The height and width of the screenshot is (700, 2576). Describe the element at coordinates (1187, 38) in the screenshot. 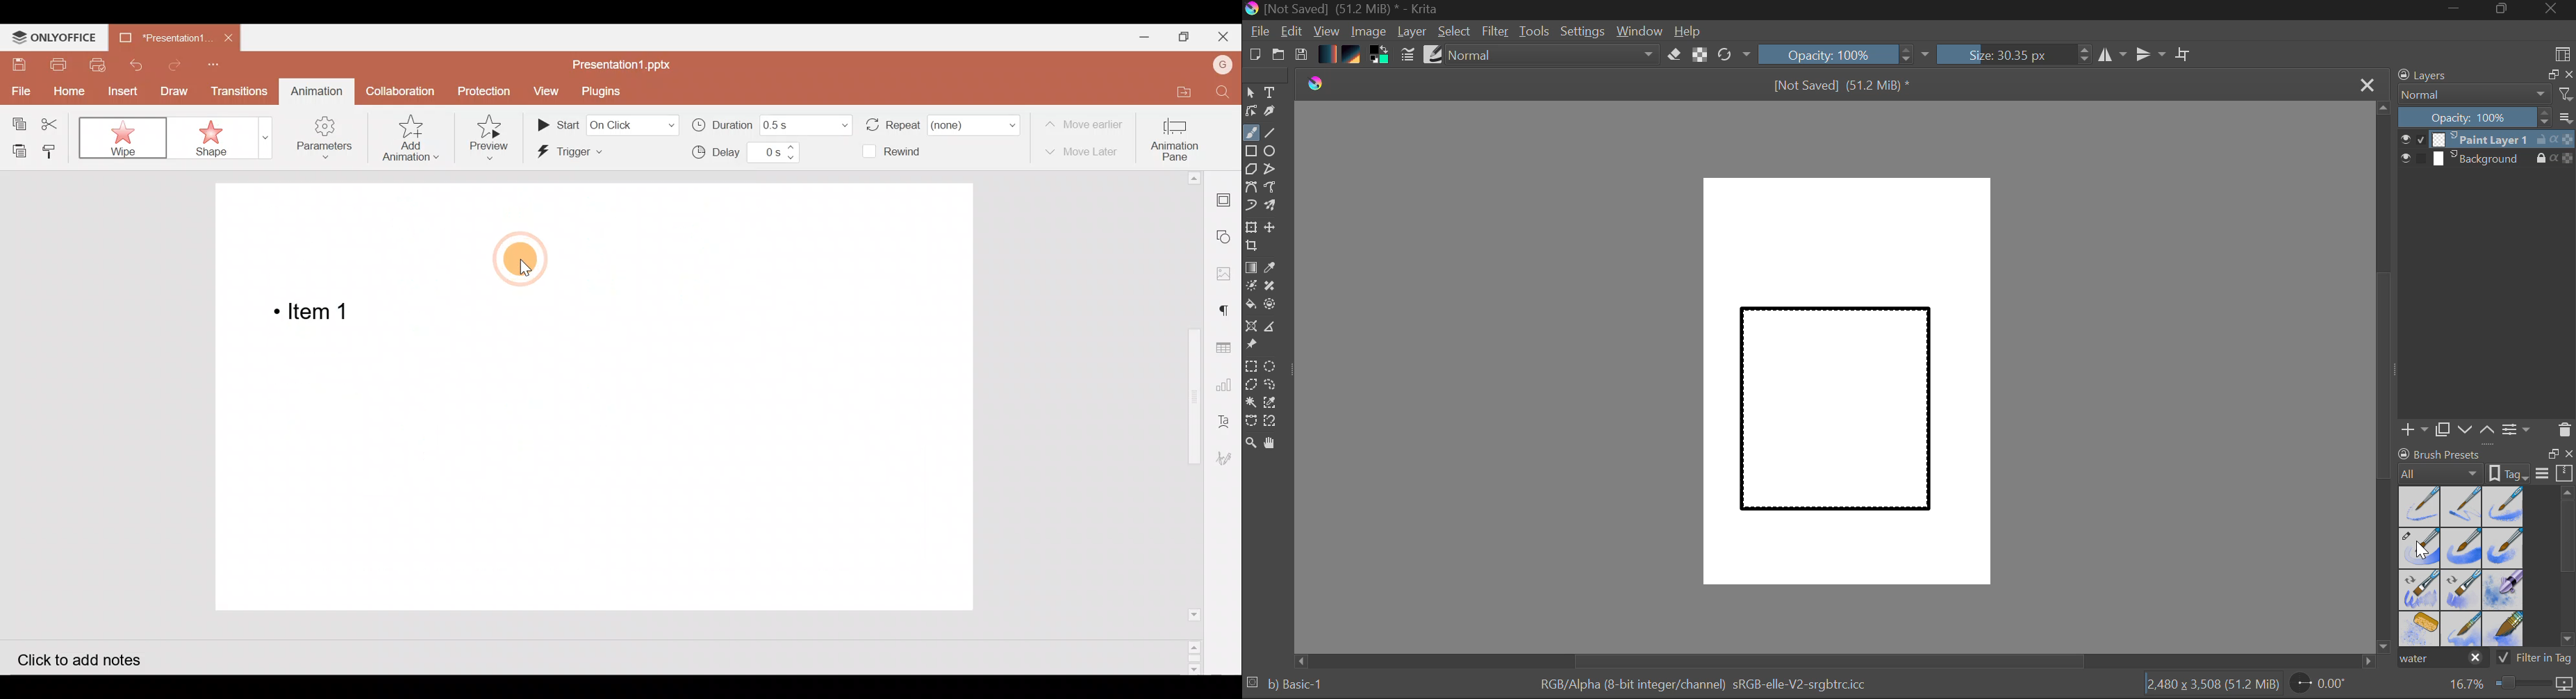

I see `Maximize` at that location.